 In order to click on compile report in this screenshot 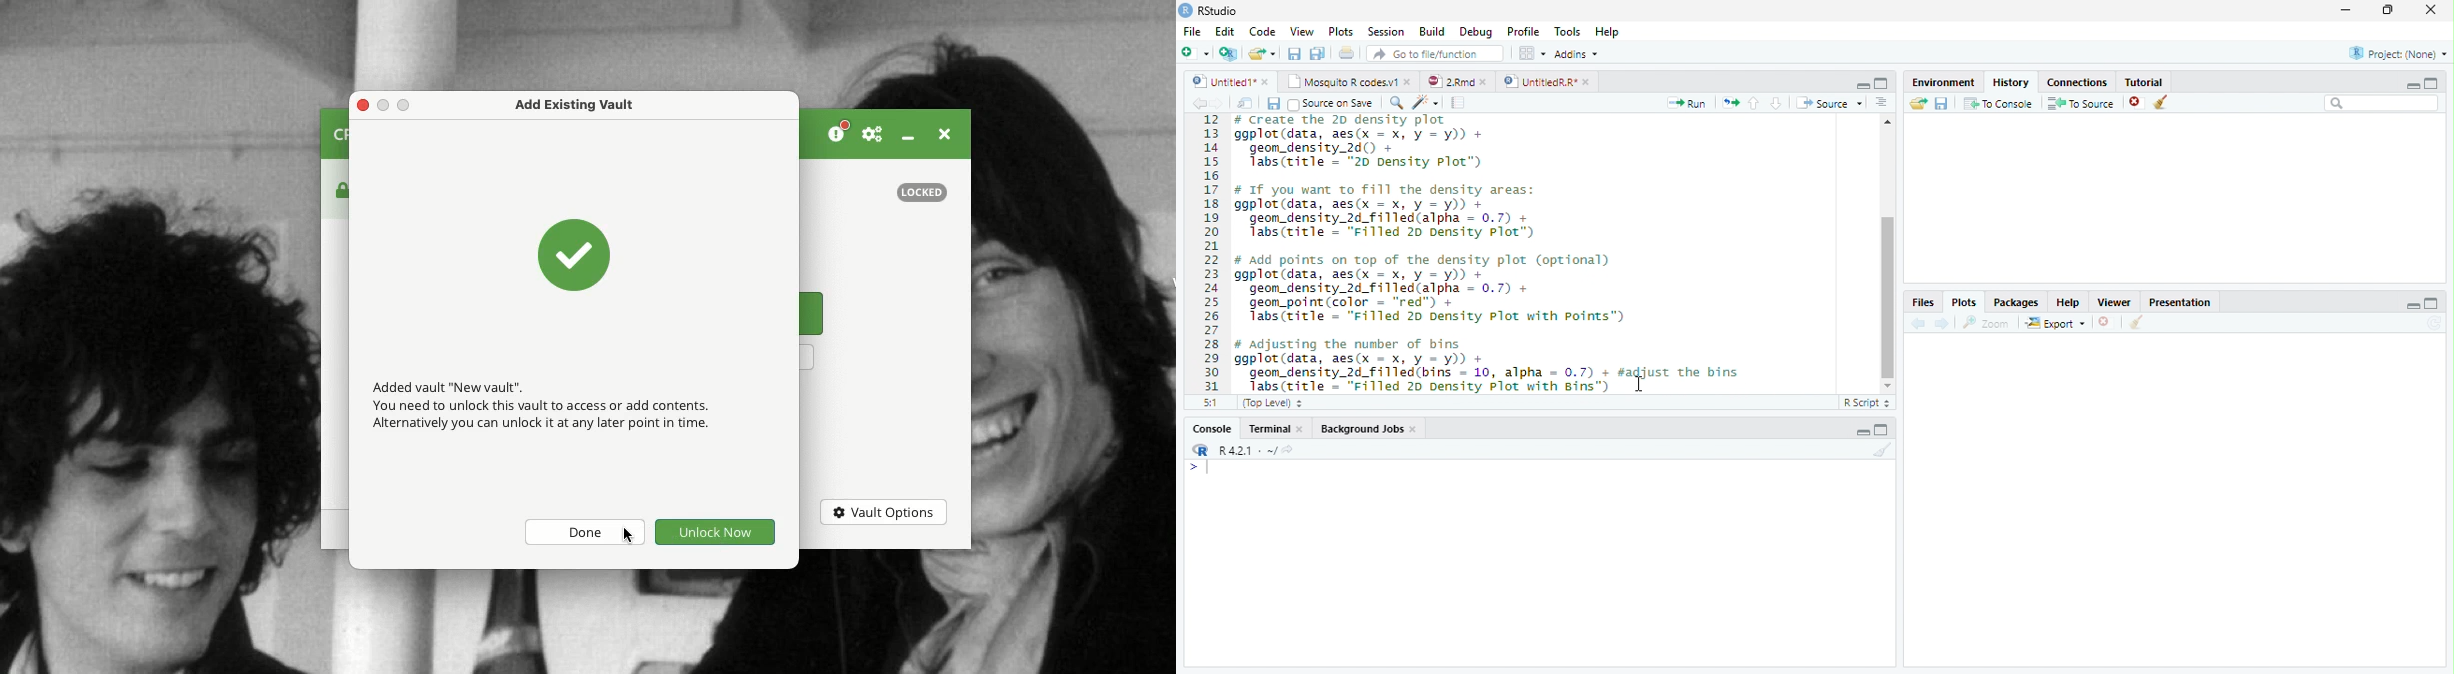, I will do `click(1459, 104)`.